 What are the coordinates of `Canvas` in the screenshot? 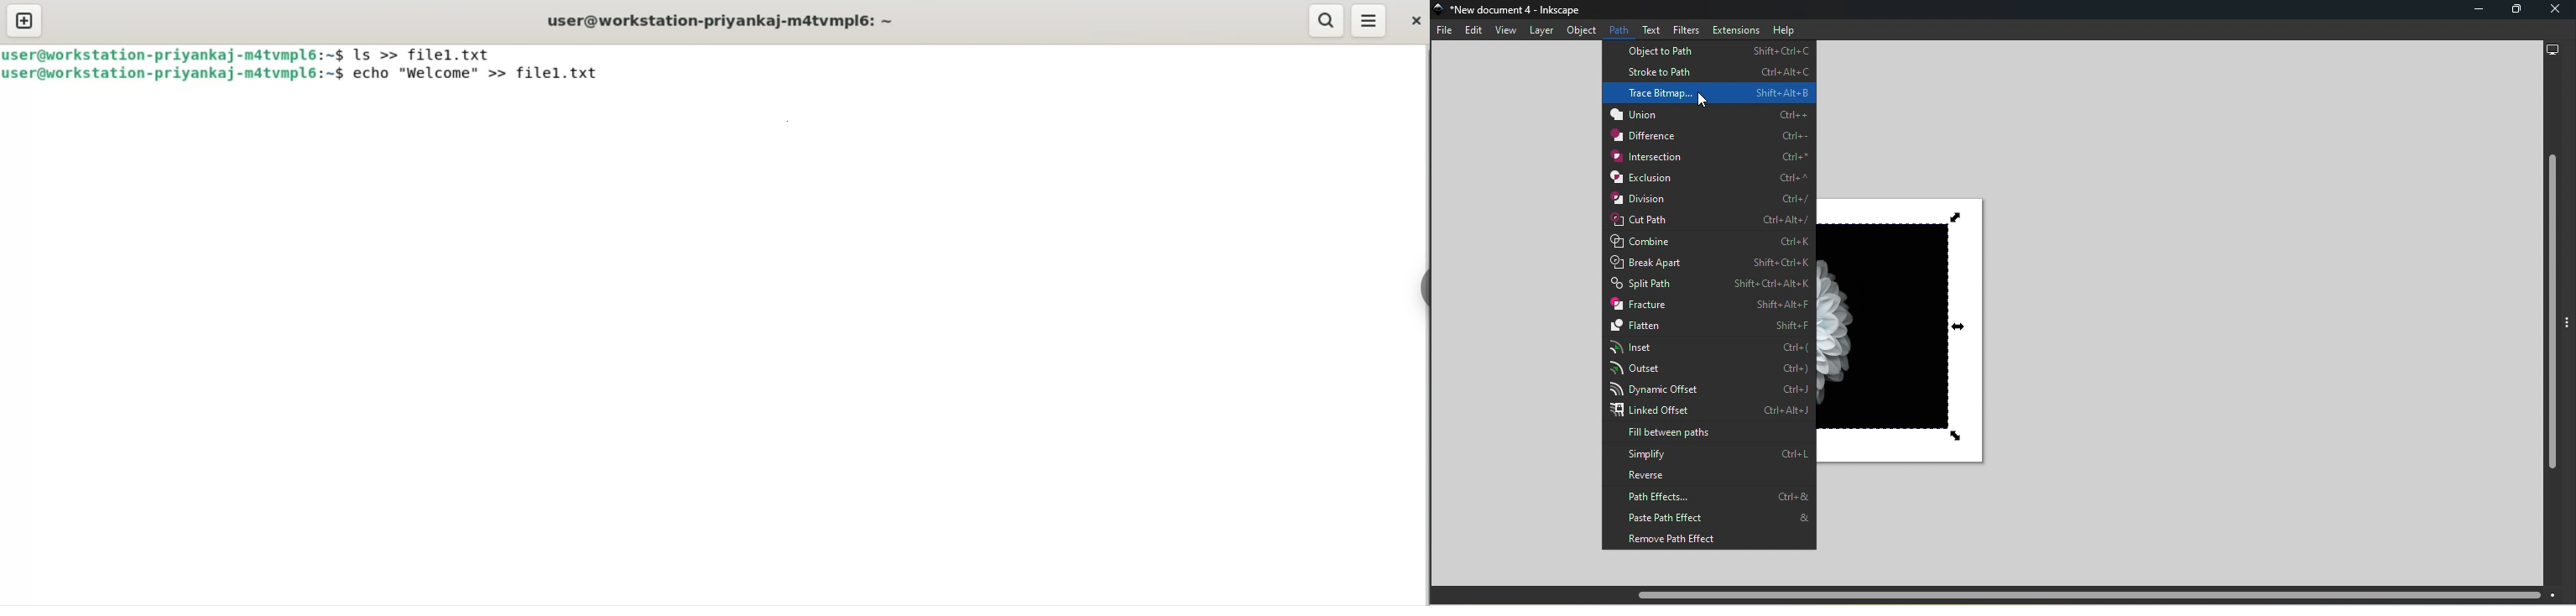 It's located at (1904, 330).